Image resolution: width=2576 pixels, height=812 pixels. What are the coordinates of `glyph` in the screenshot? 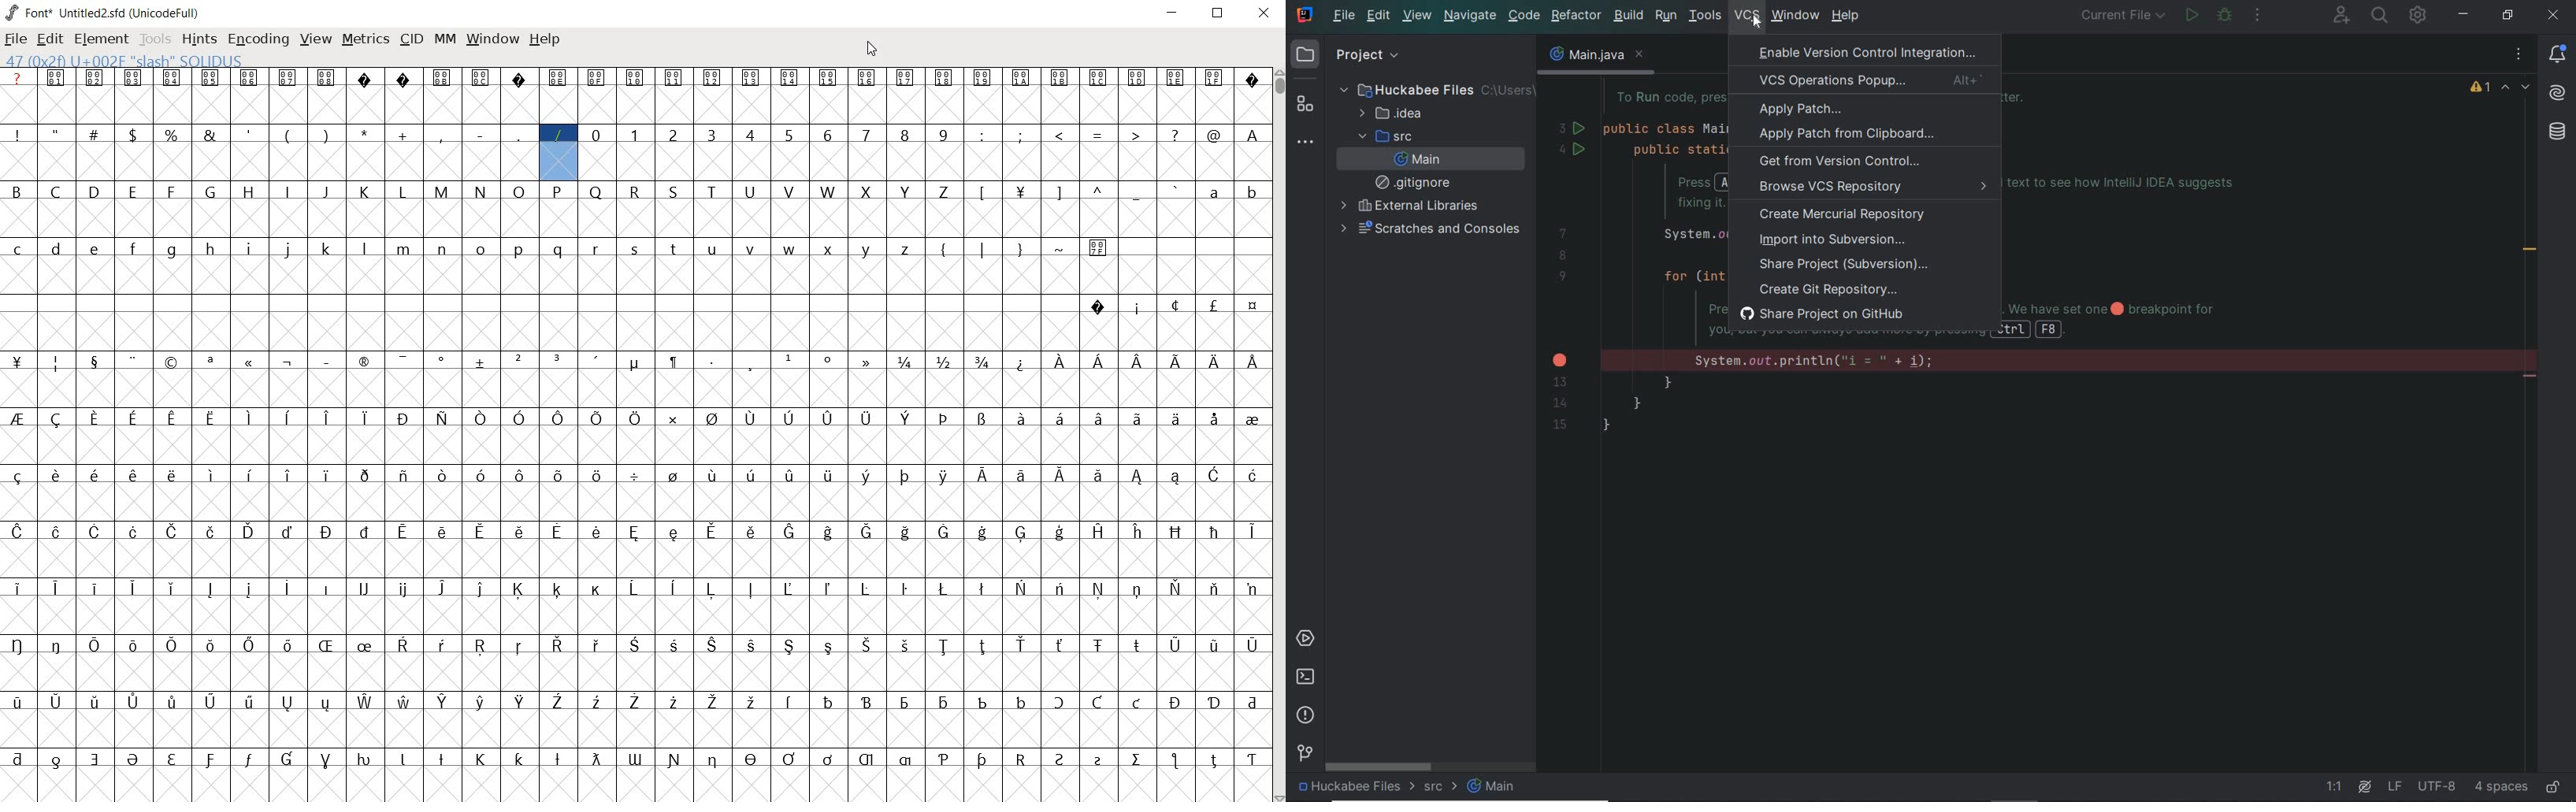 It's located at (634, 759).